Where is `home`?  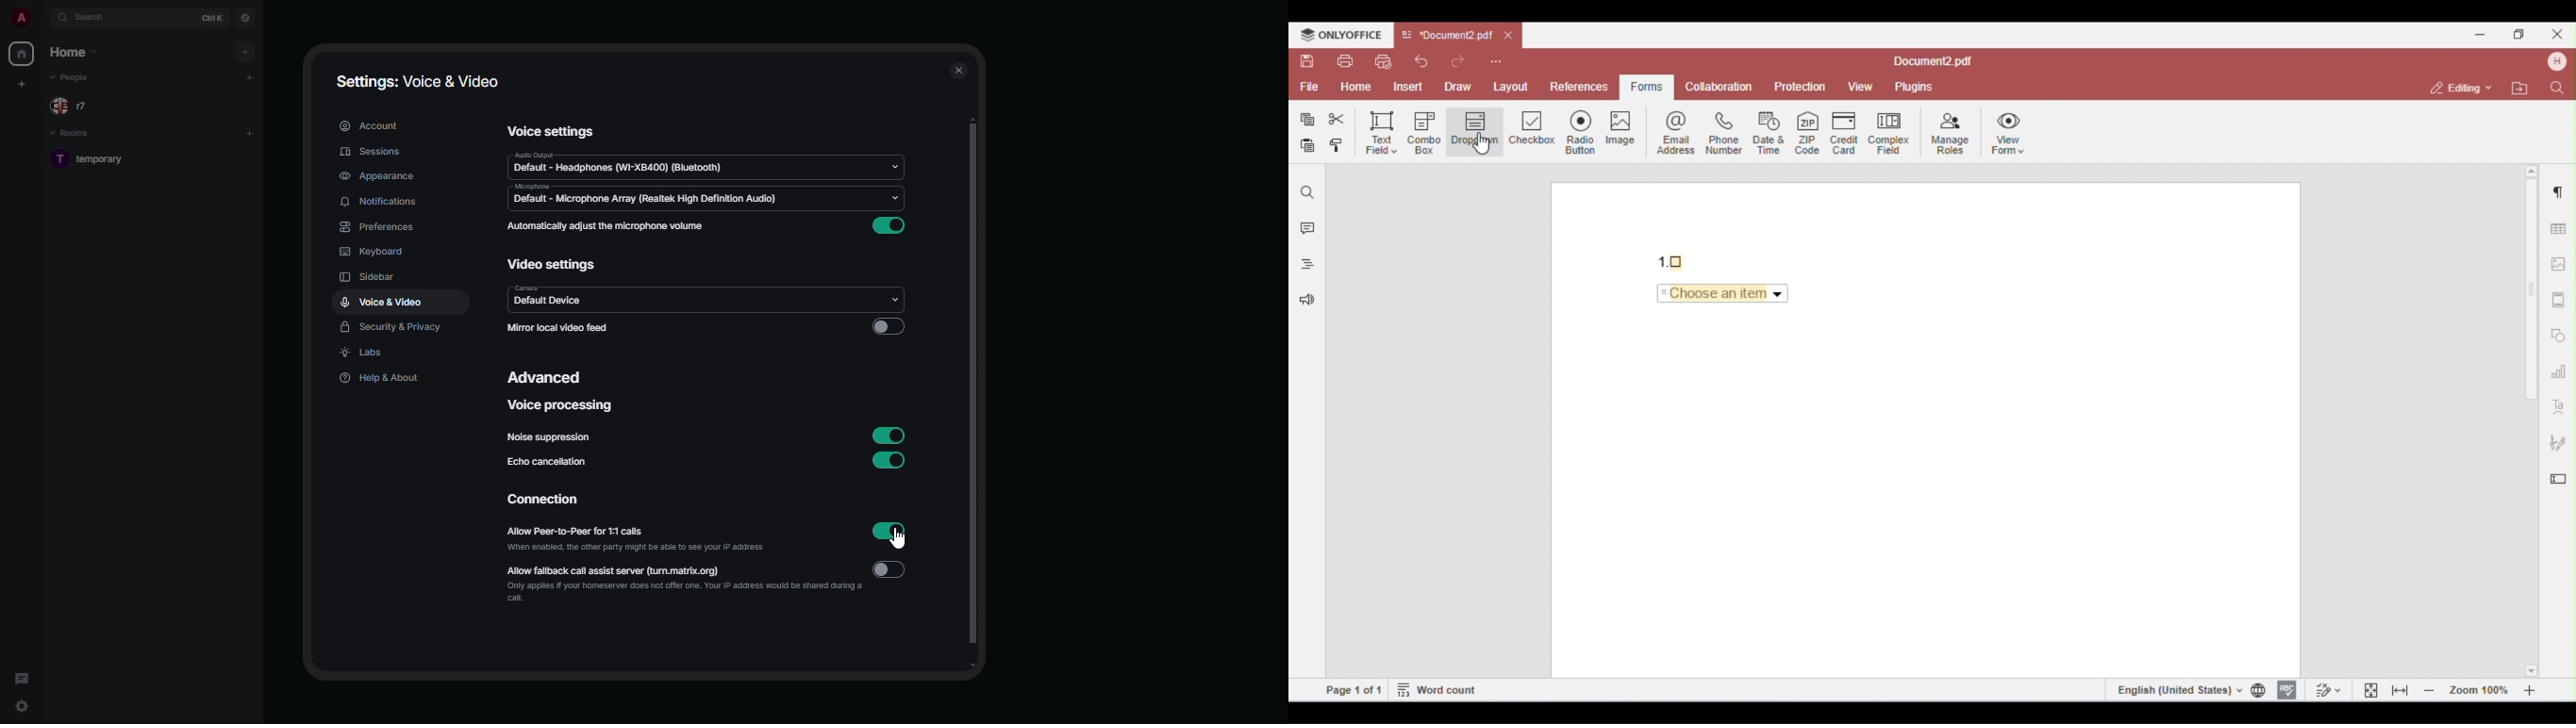 home is located at coordinates (76, 52).